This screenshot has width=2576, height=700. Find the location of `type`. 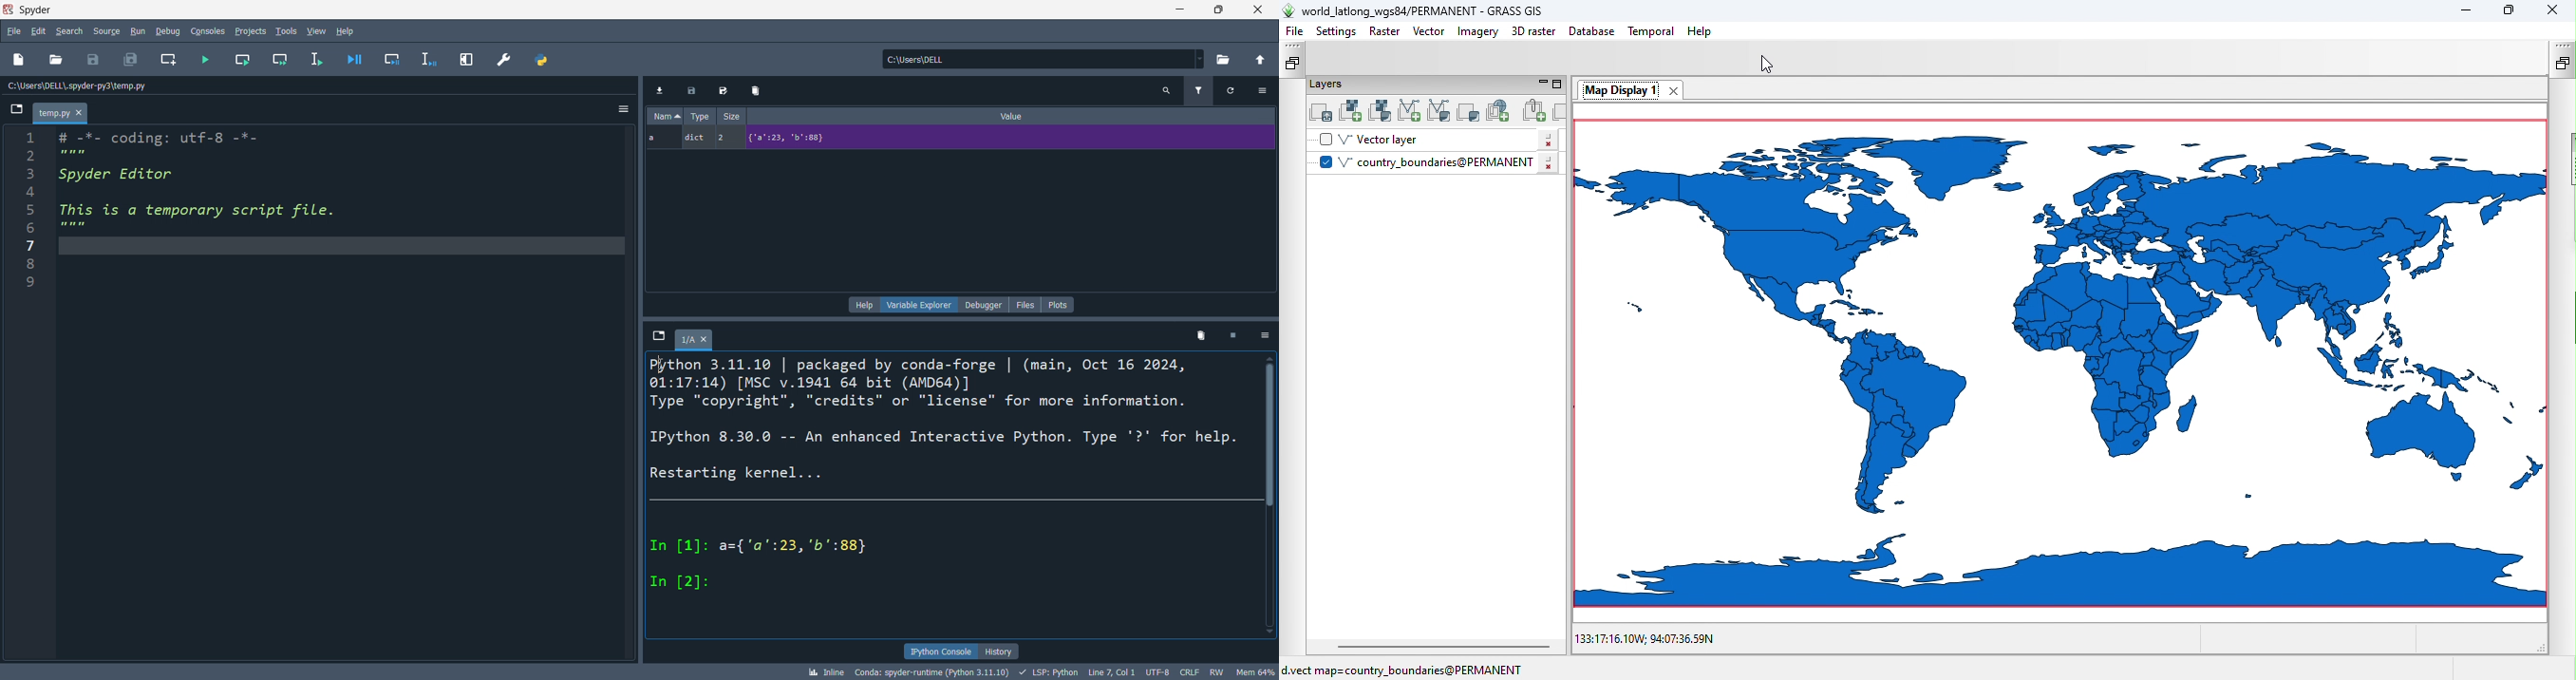

type is located at coordinates (699, 115).